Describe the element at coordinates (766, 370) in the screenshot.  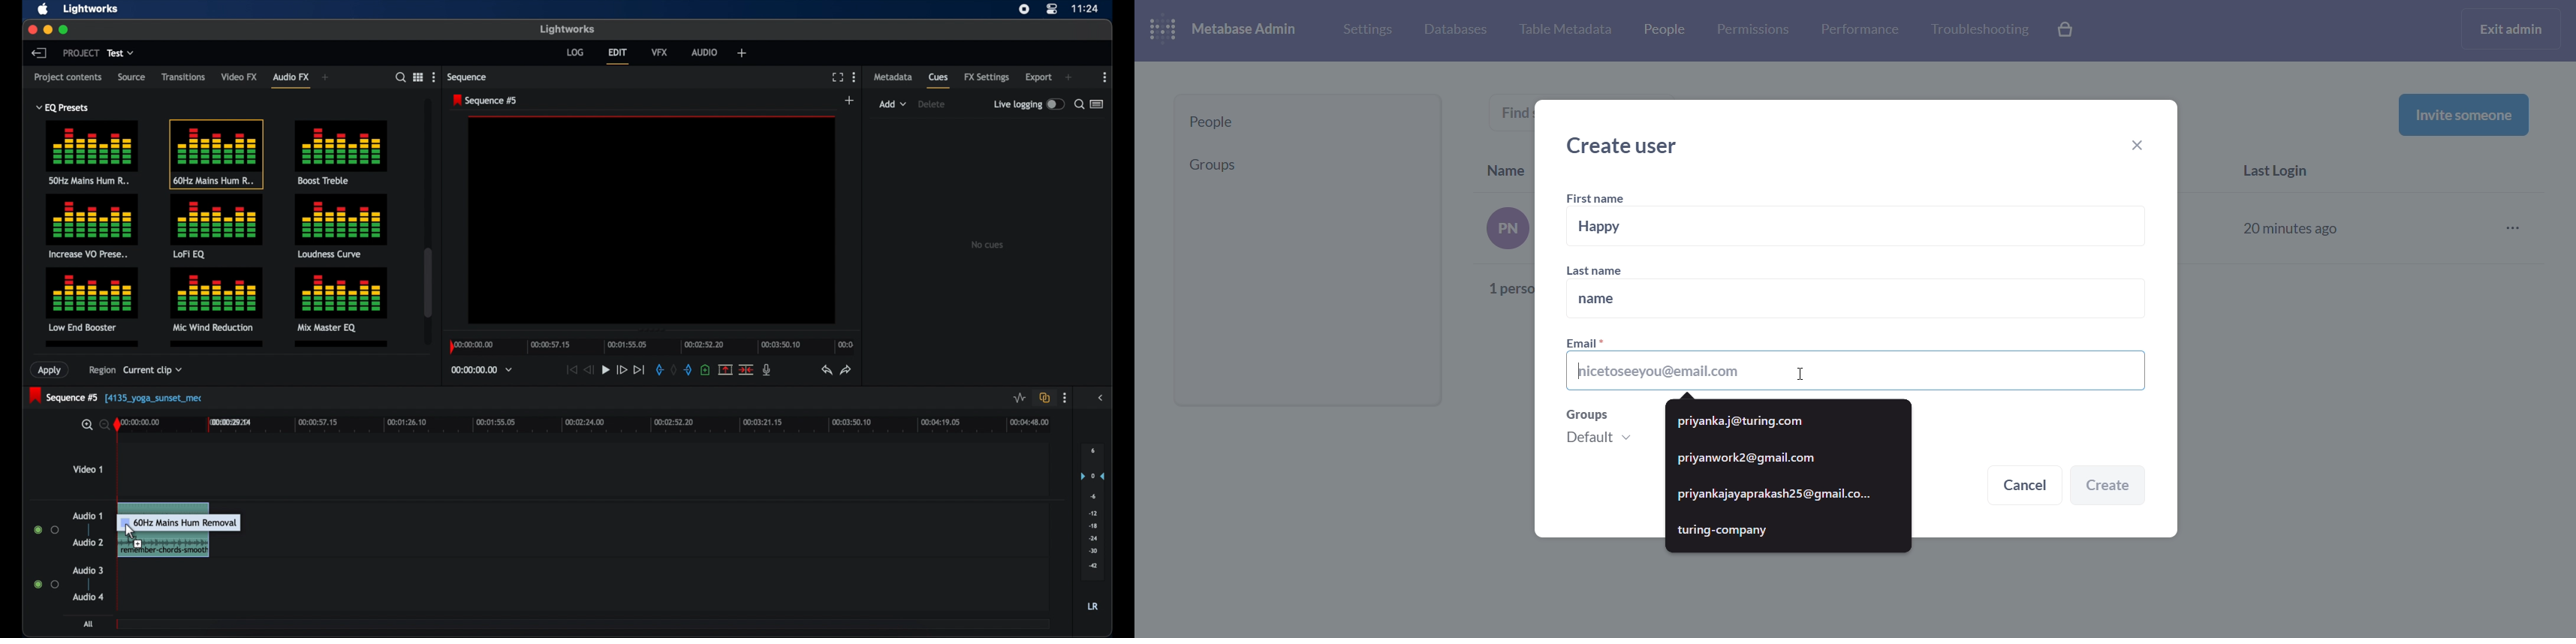
I see `mic` at that location.